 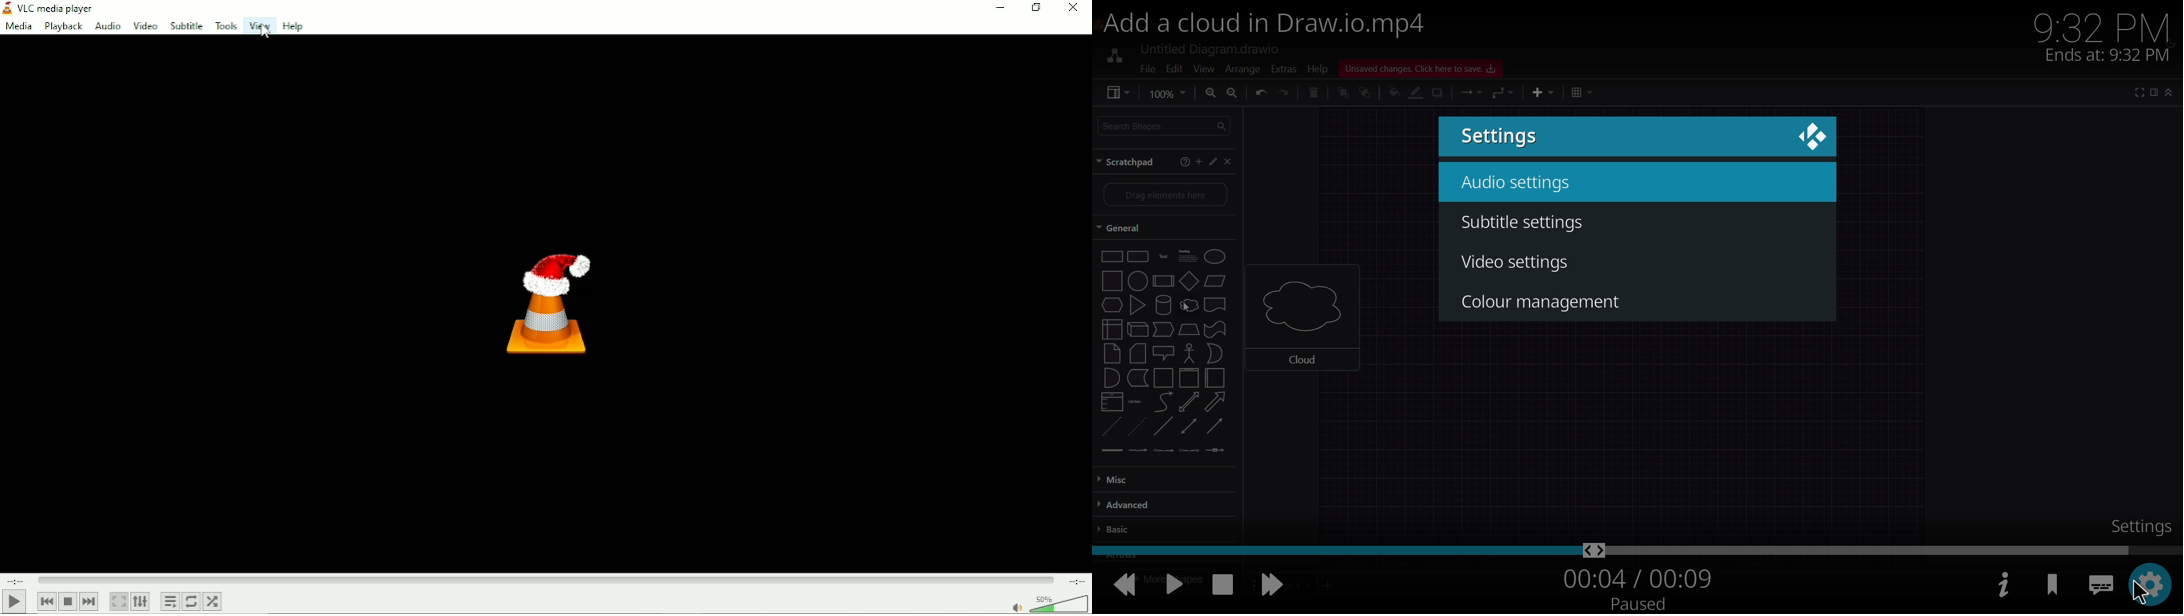 I want to click on Random, so click(x=214, y=601).